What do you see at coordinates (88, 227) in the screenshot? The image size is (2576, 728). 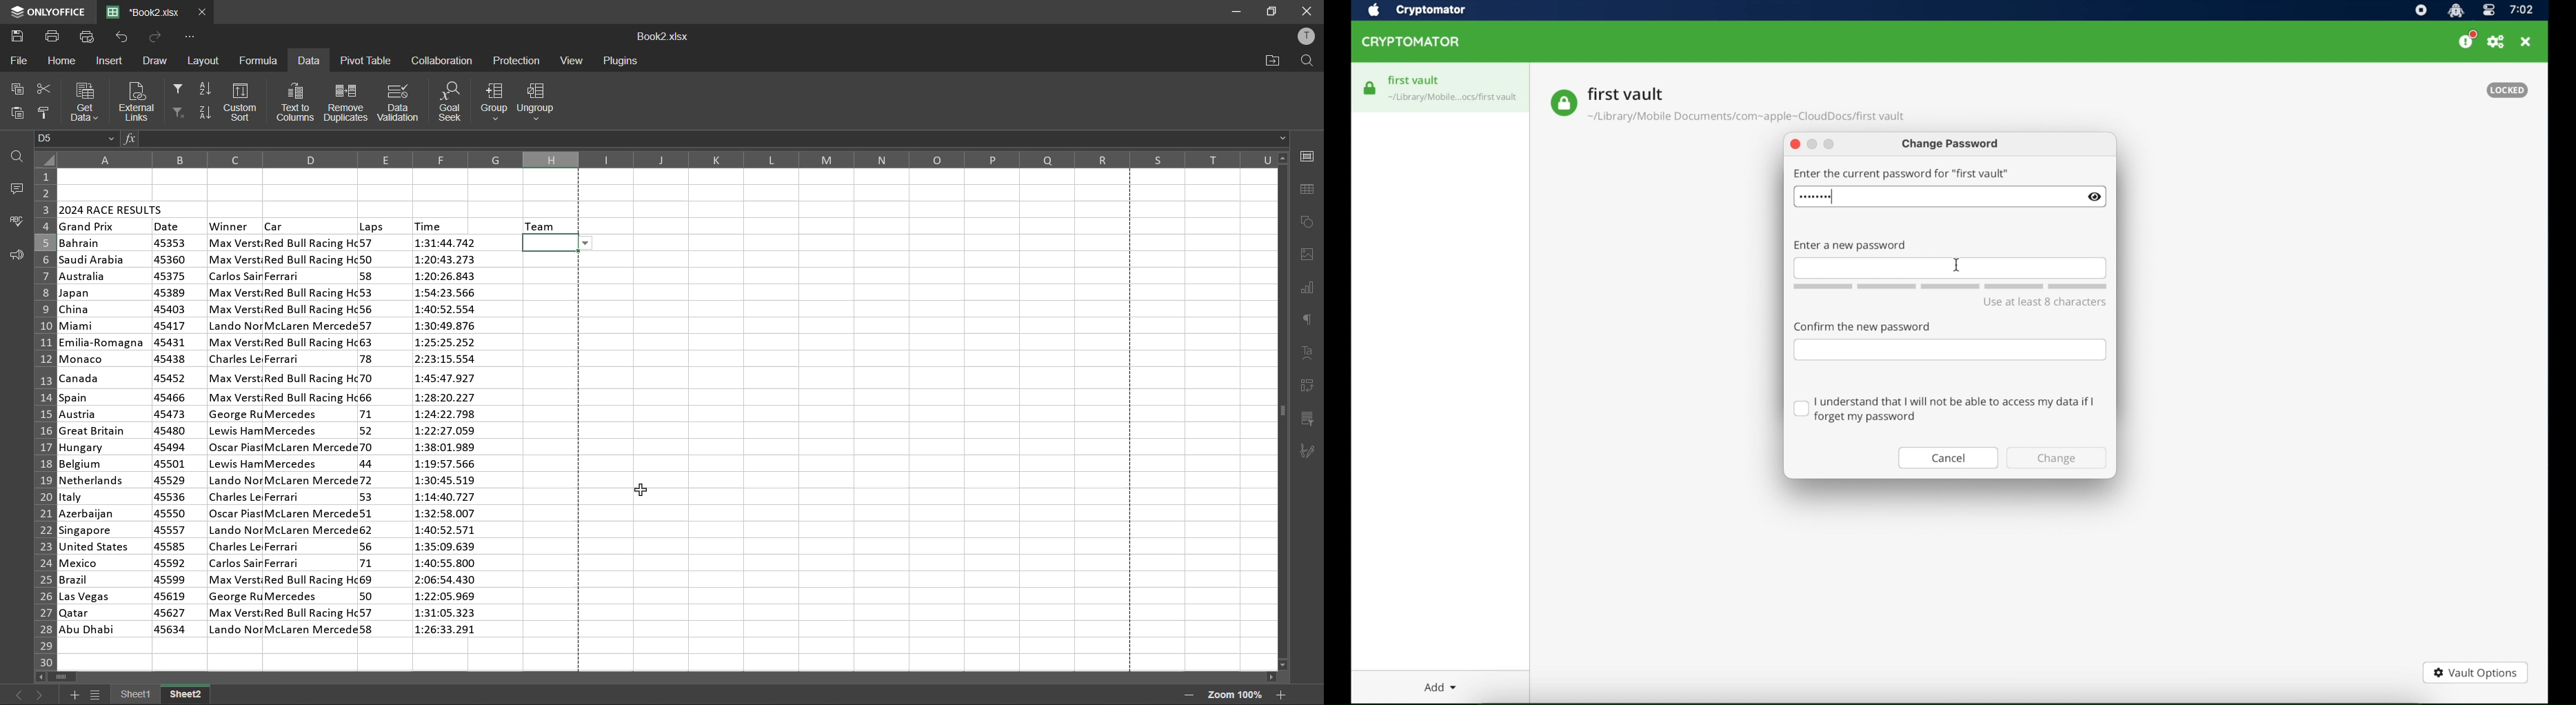 I see `grand prix` at bounding box center [88, 227].